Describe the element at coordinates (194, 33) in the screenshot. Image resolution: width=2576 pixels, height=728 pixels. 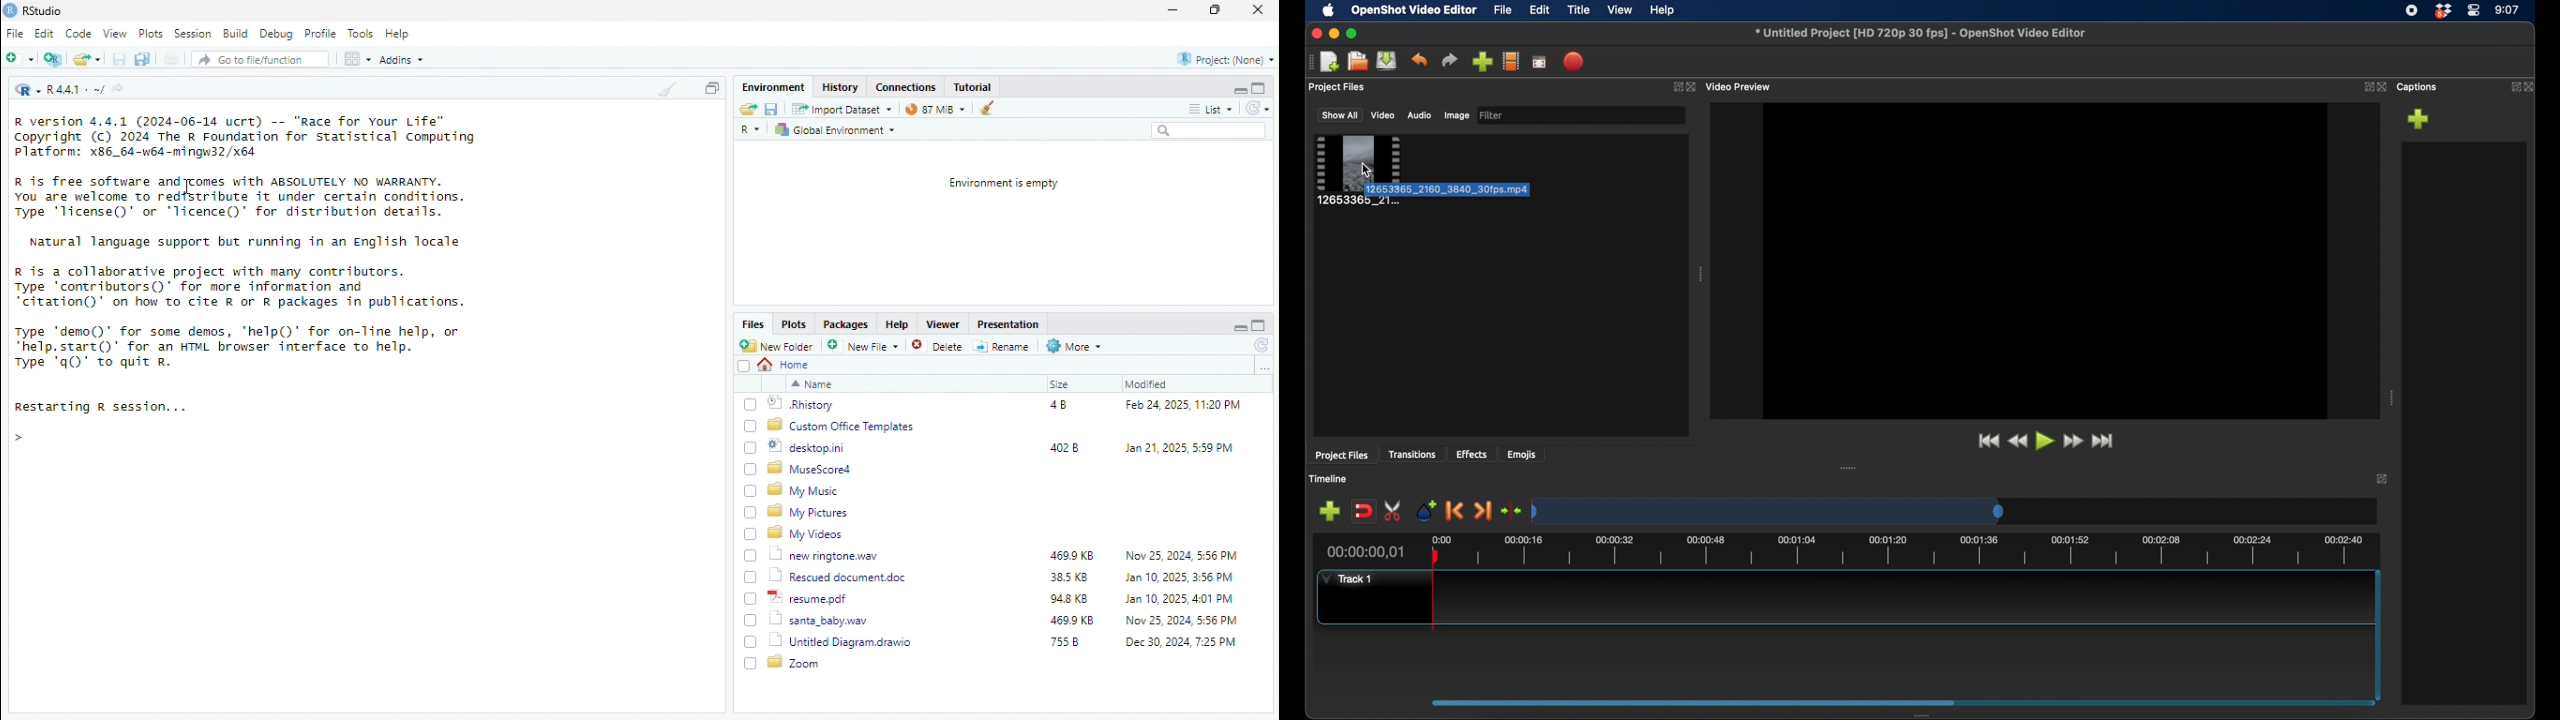
I see `Session` at that location.